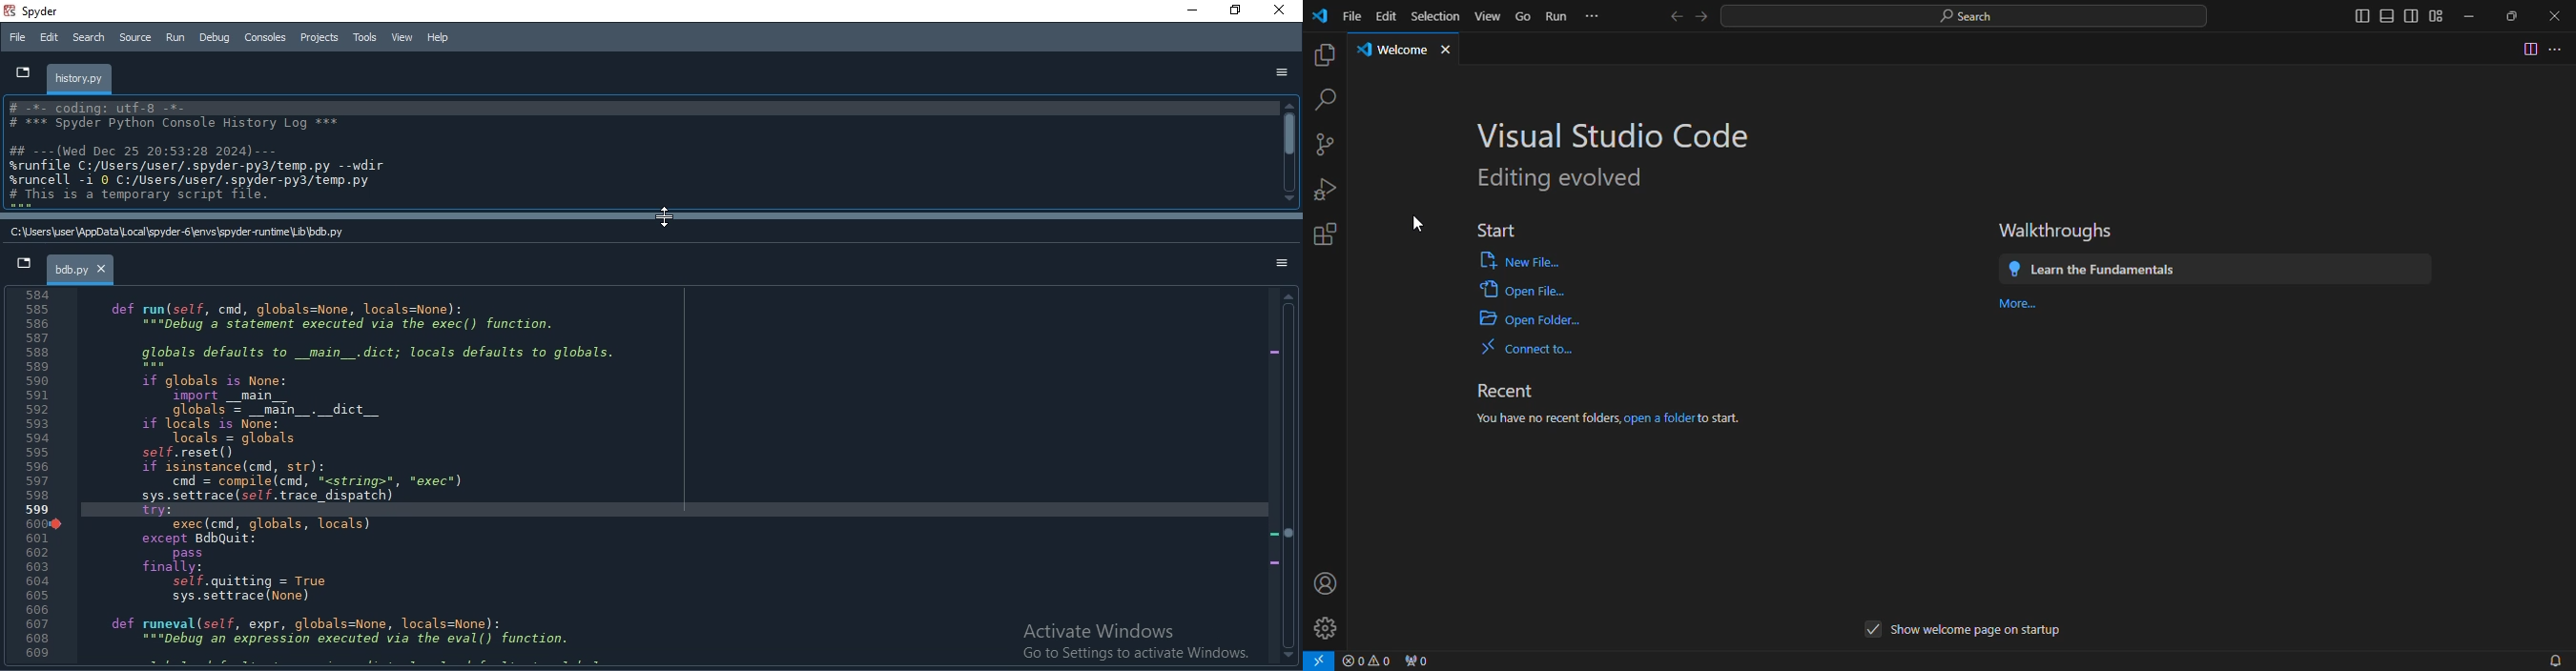  What do you see at coordinates (1596, 16) in the screenshot?
I see `more` at bounding box center [1596, 16].